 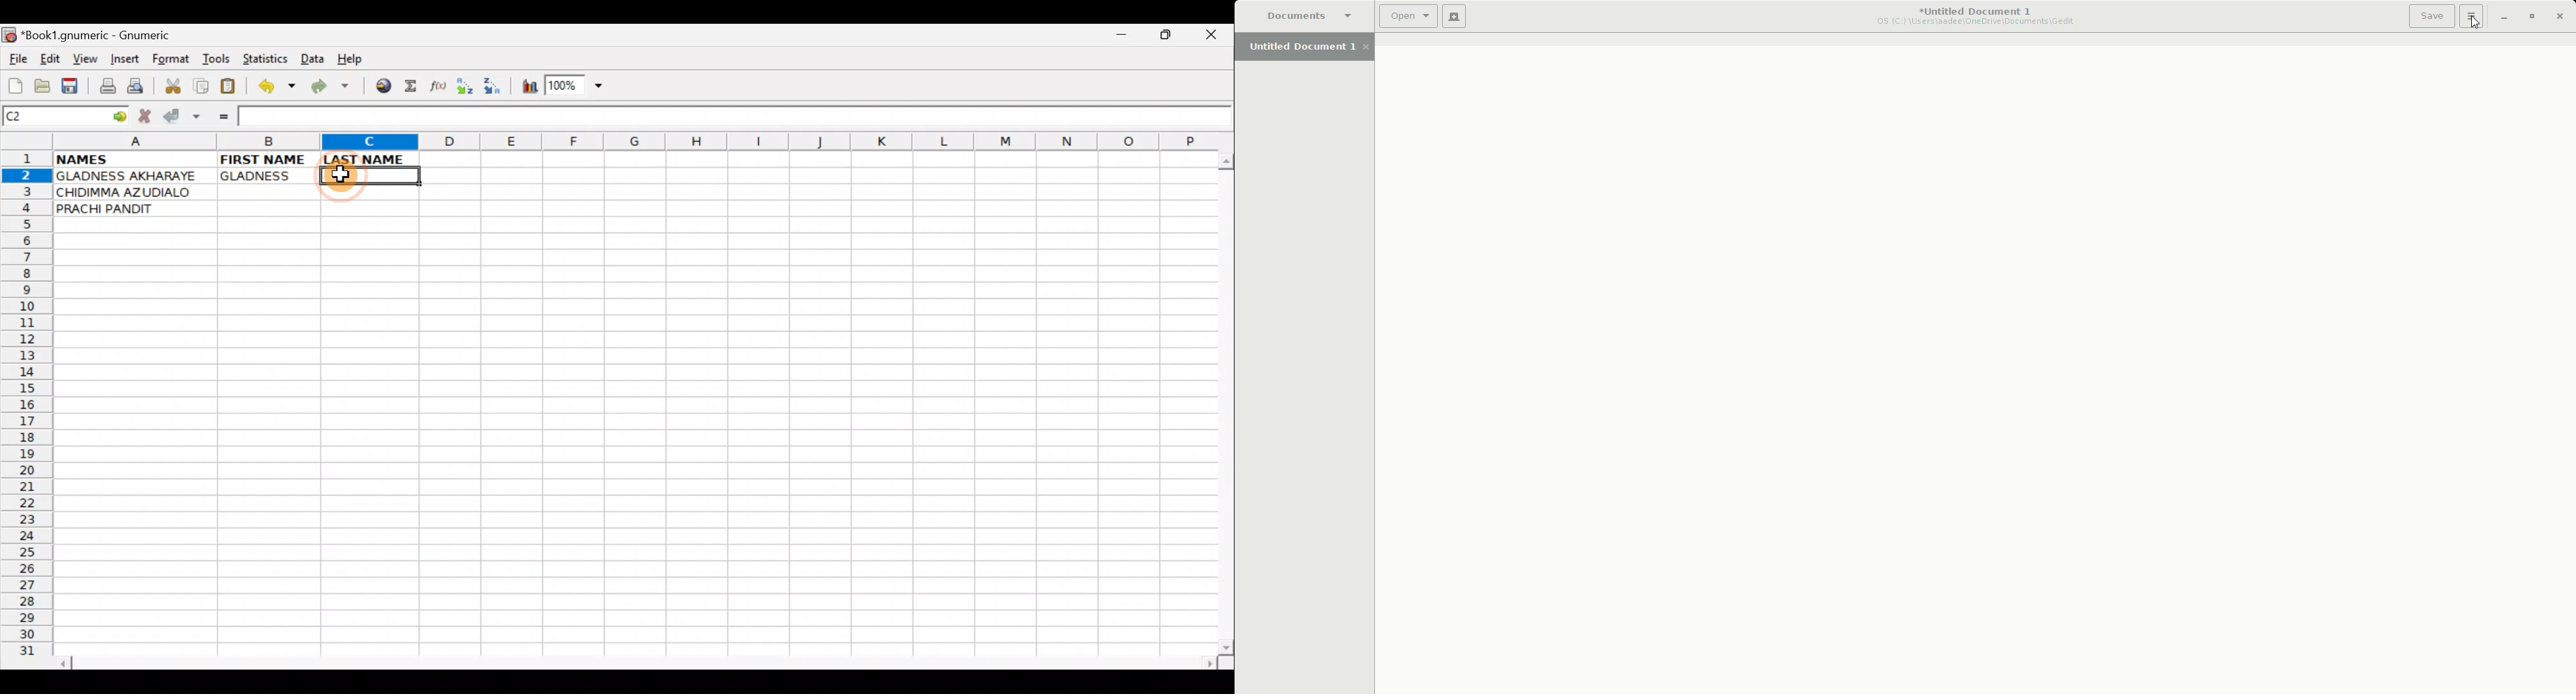 What do you see at coordinates (269, 58) in the screenshot?
I see `Statistics` at bounding box center [269, 58].